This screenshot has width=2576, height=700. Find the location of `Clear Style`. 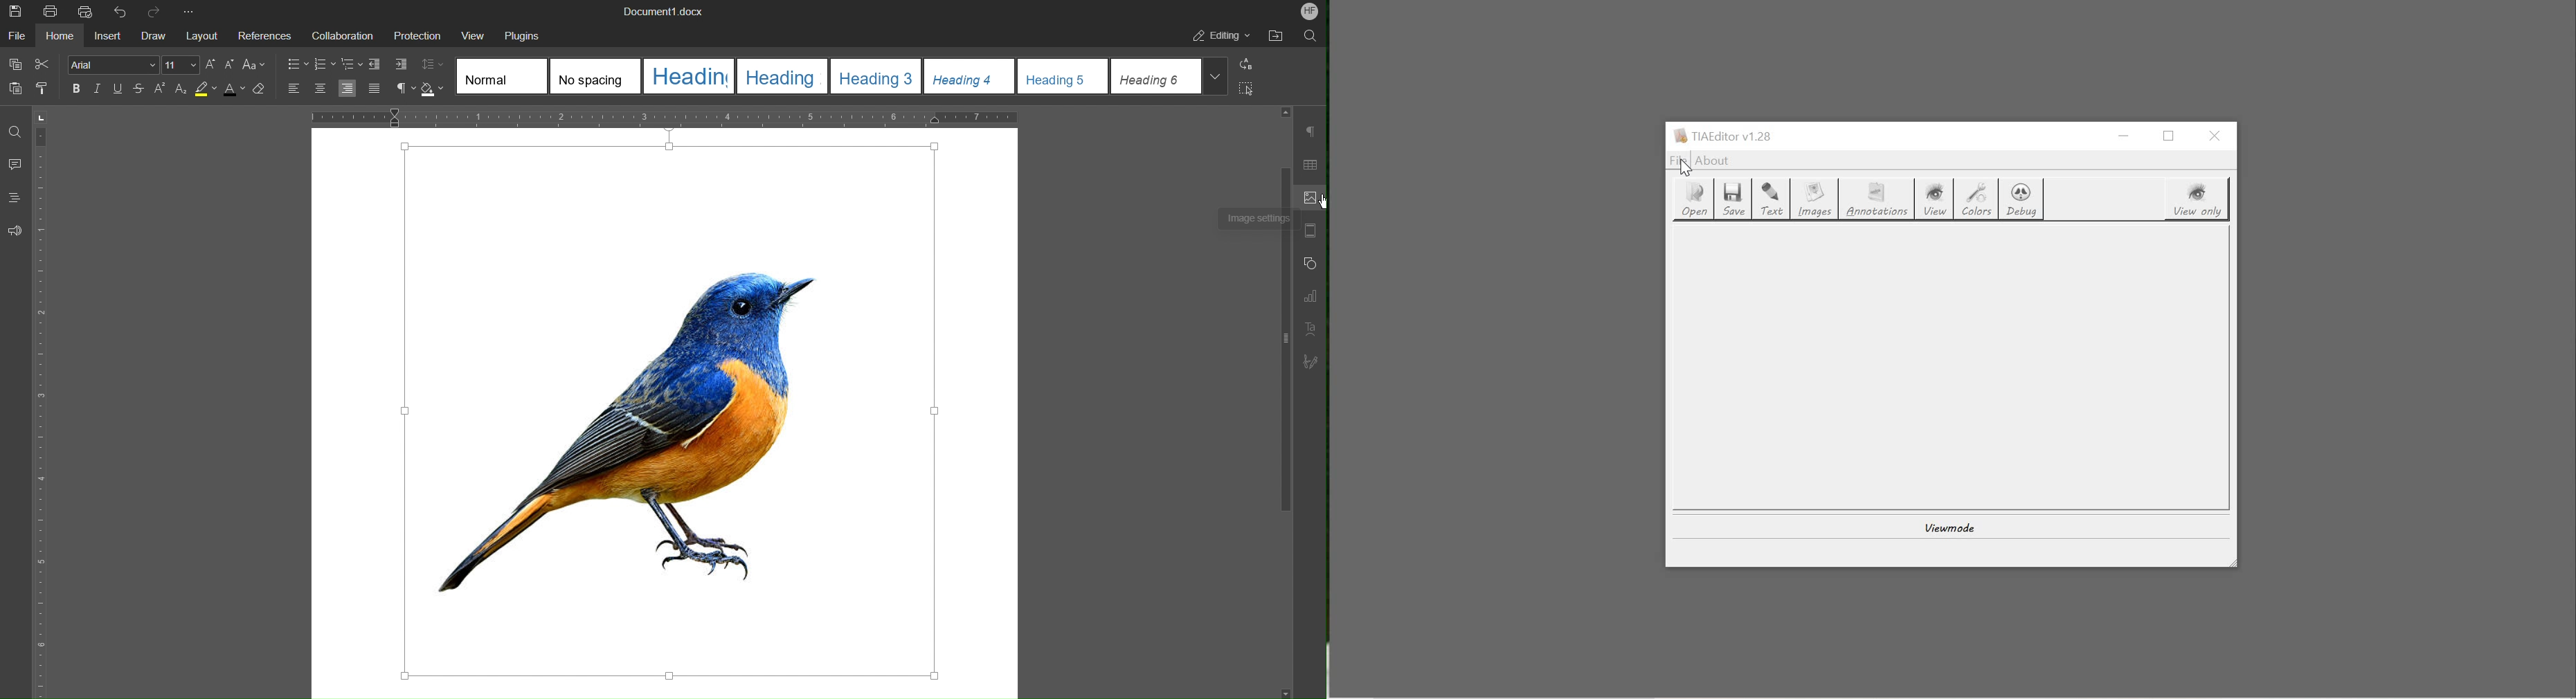

Clear Style is located at coordinates (263, 91).